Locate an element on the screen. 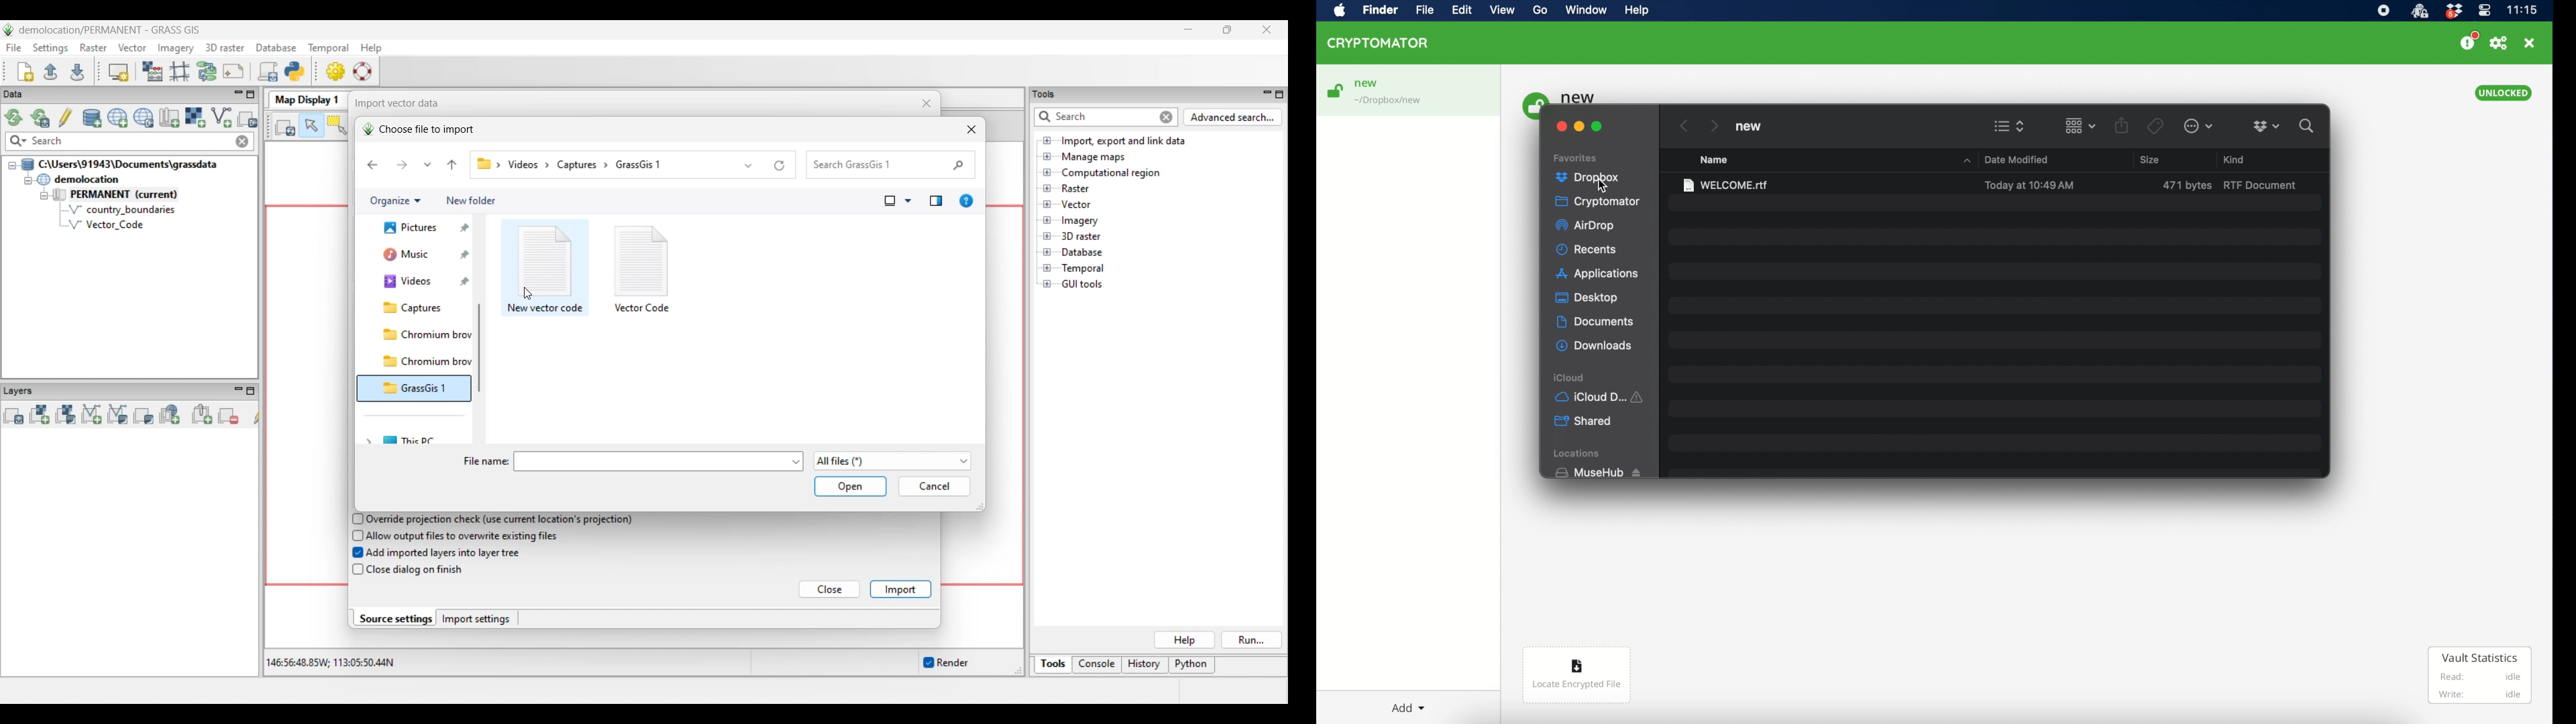 This screenshot has height=728, width=2576. locations is located at coordinates (1578, 453).